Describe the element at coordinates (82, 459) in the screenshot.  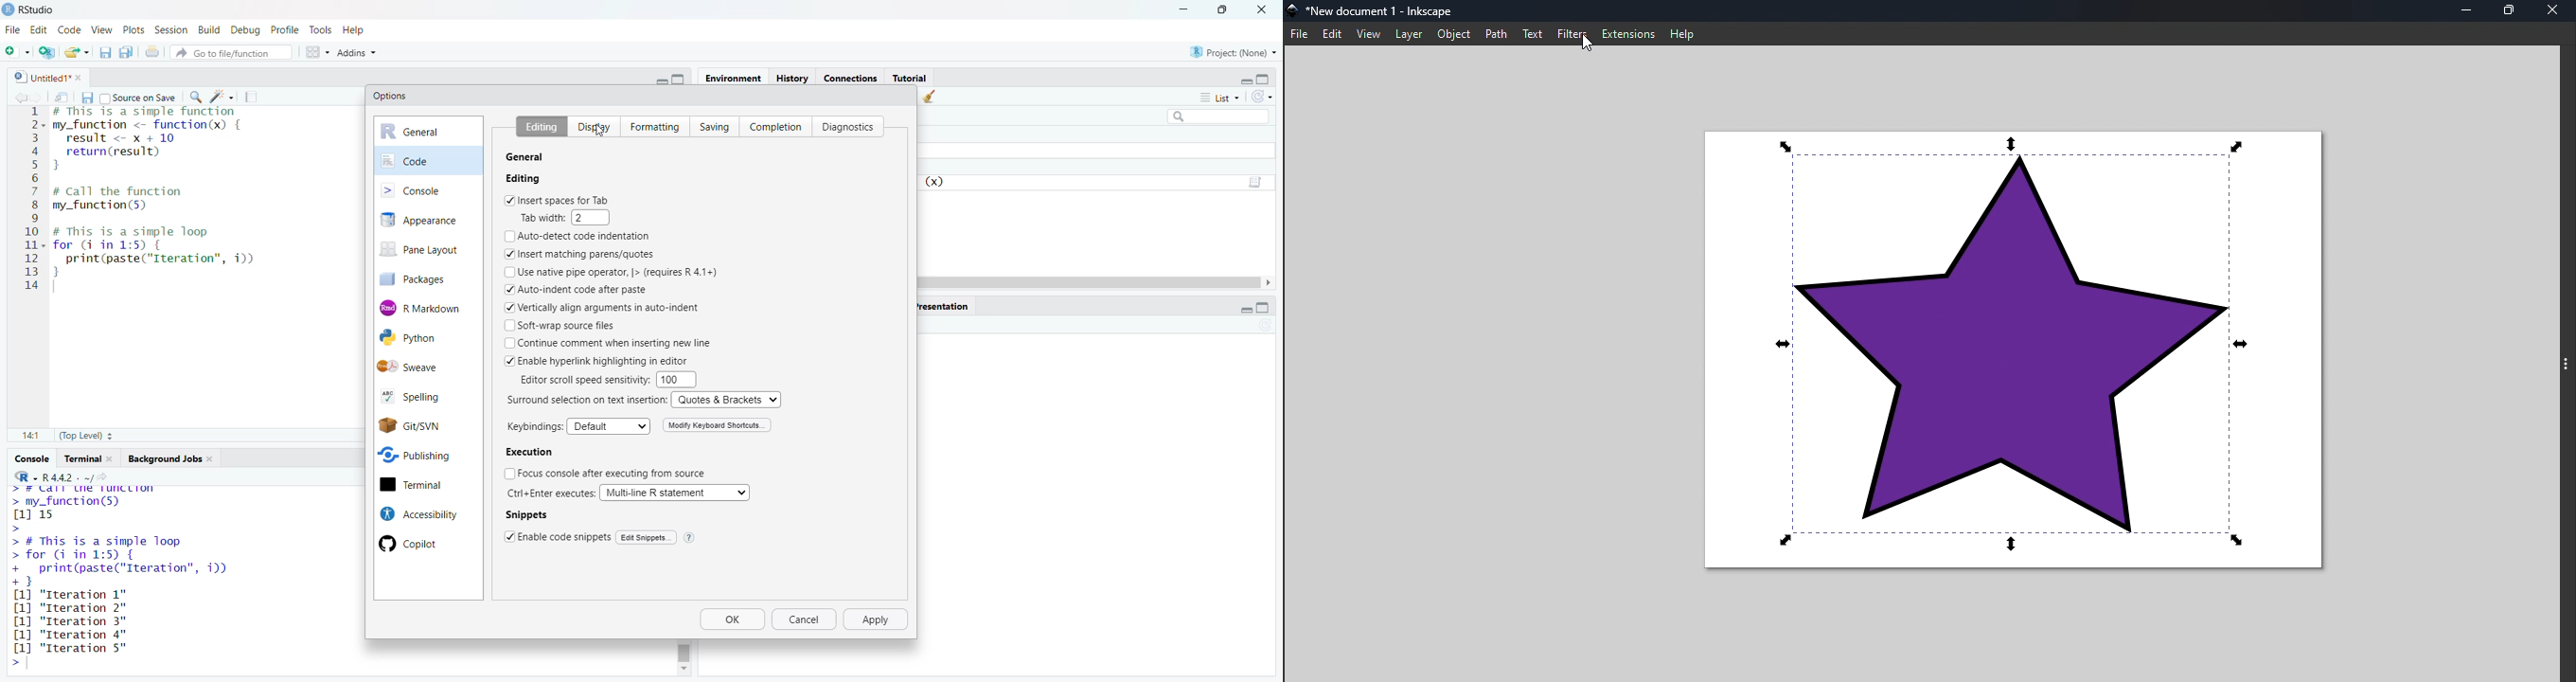
I see `terminal` at that location.